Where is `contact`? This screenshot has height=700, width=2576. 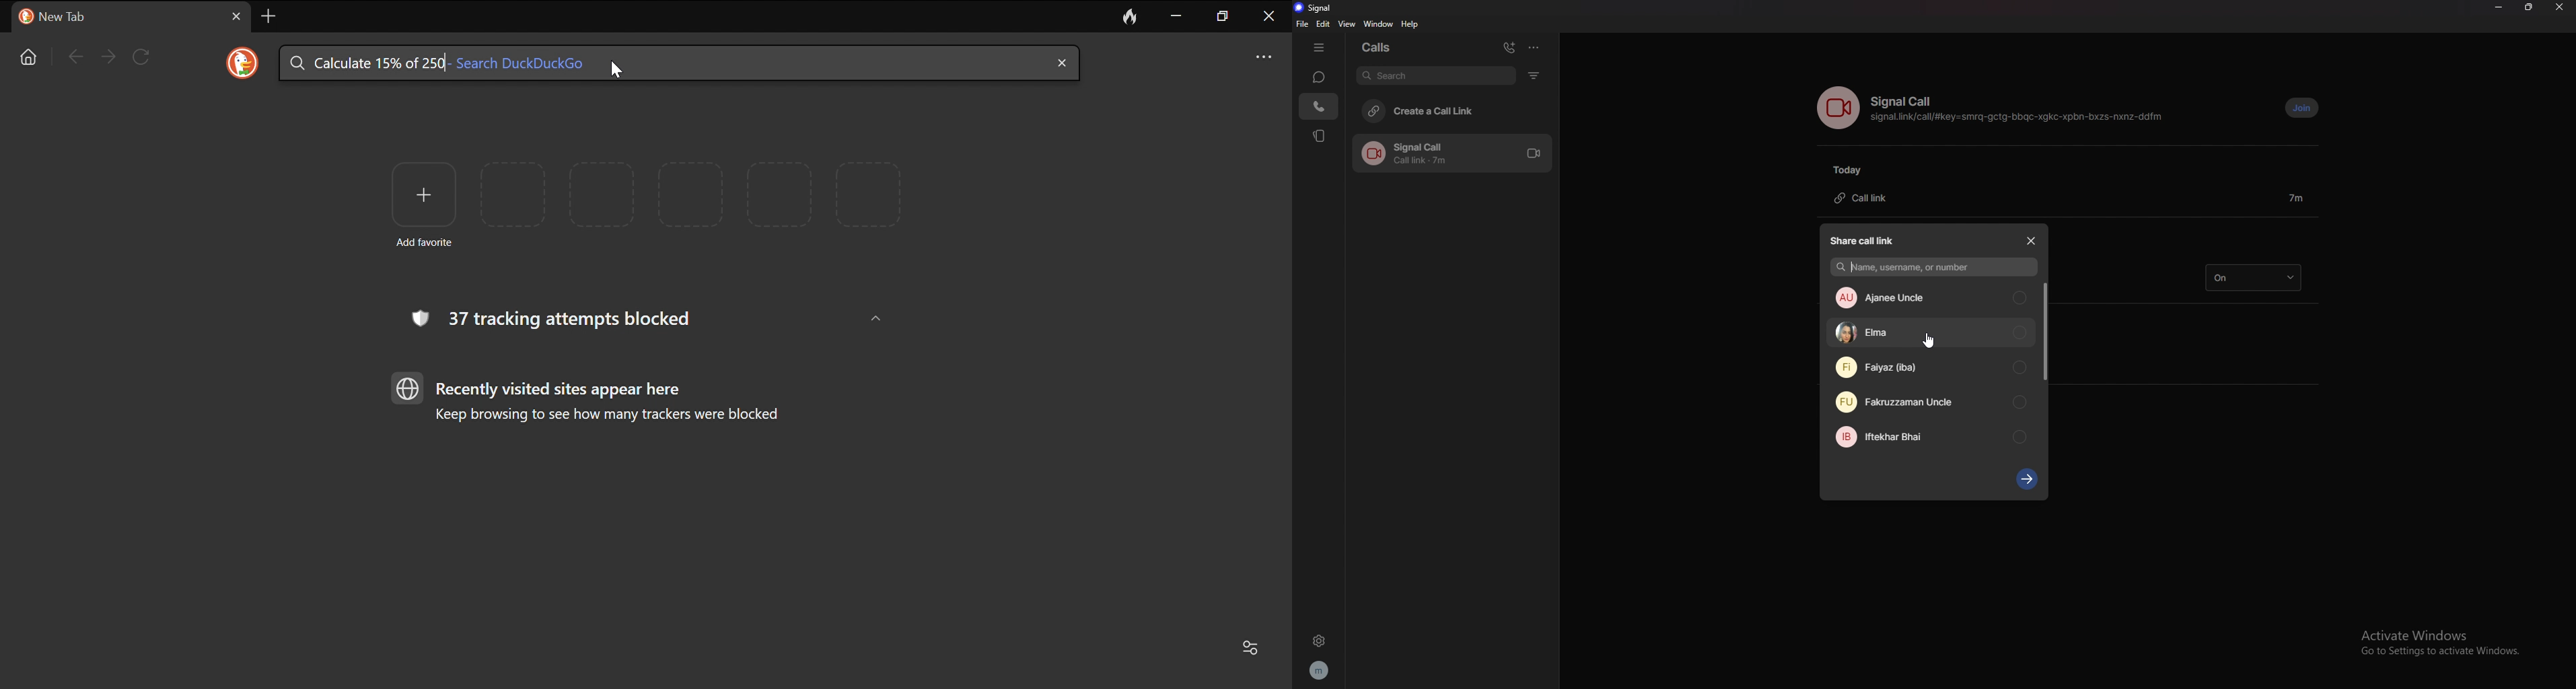
contact is located at coordinates (1932, 298).